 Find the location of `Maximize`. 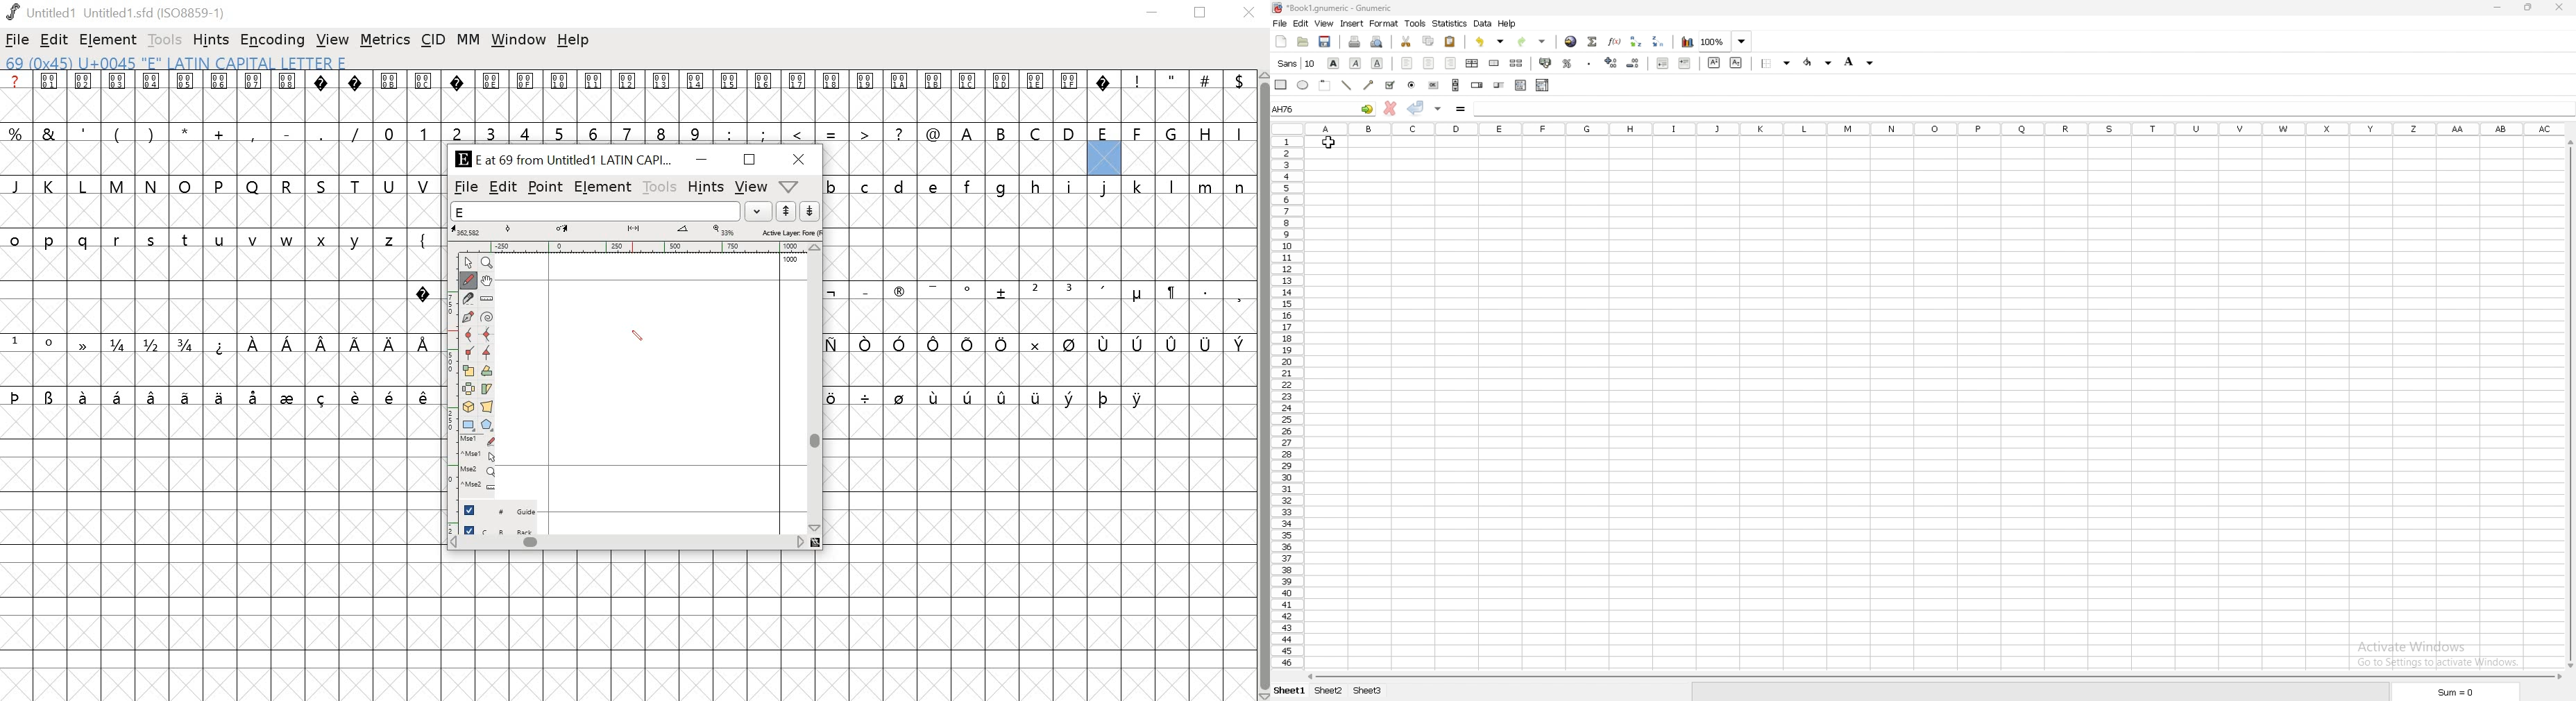

Maximize is located at coordinates (747, 159).